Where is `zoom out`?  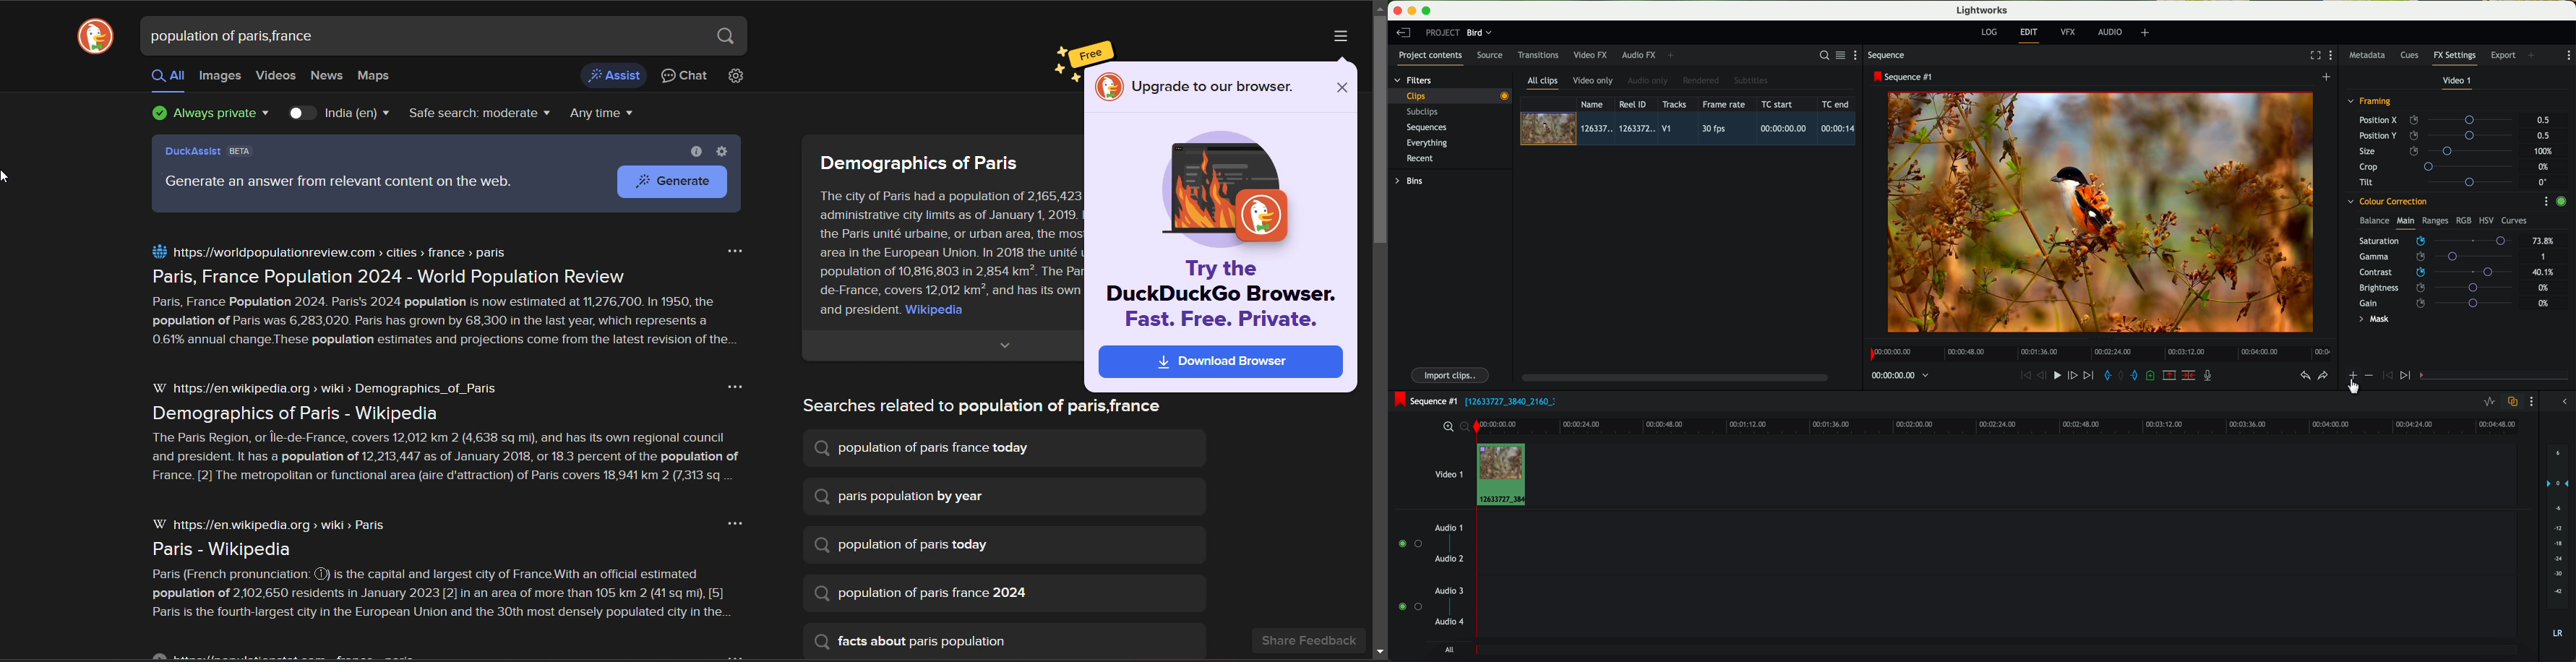
zoom out is located at coordinates (1466, 428).